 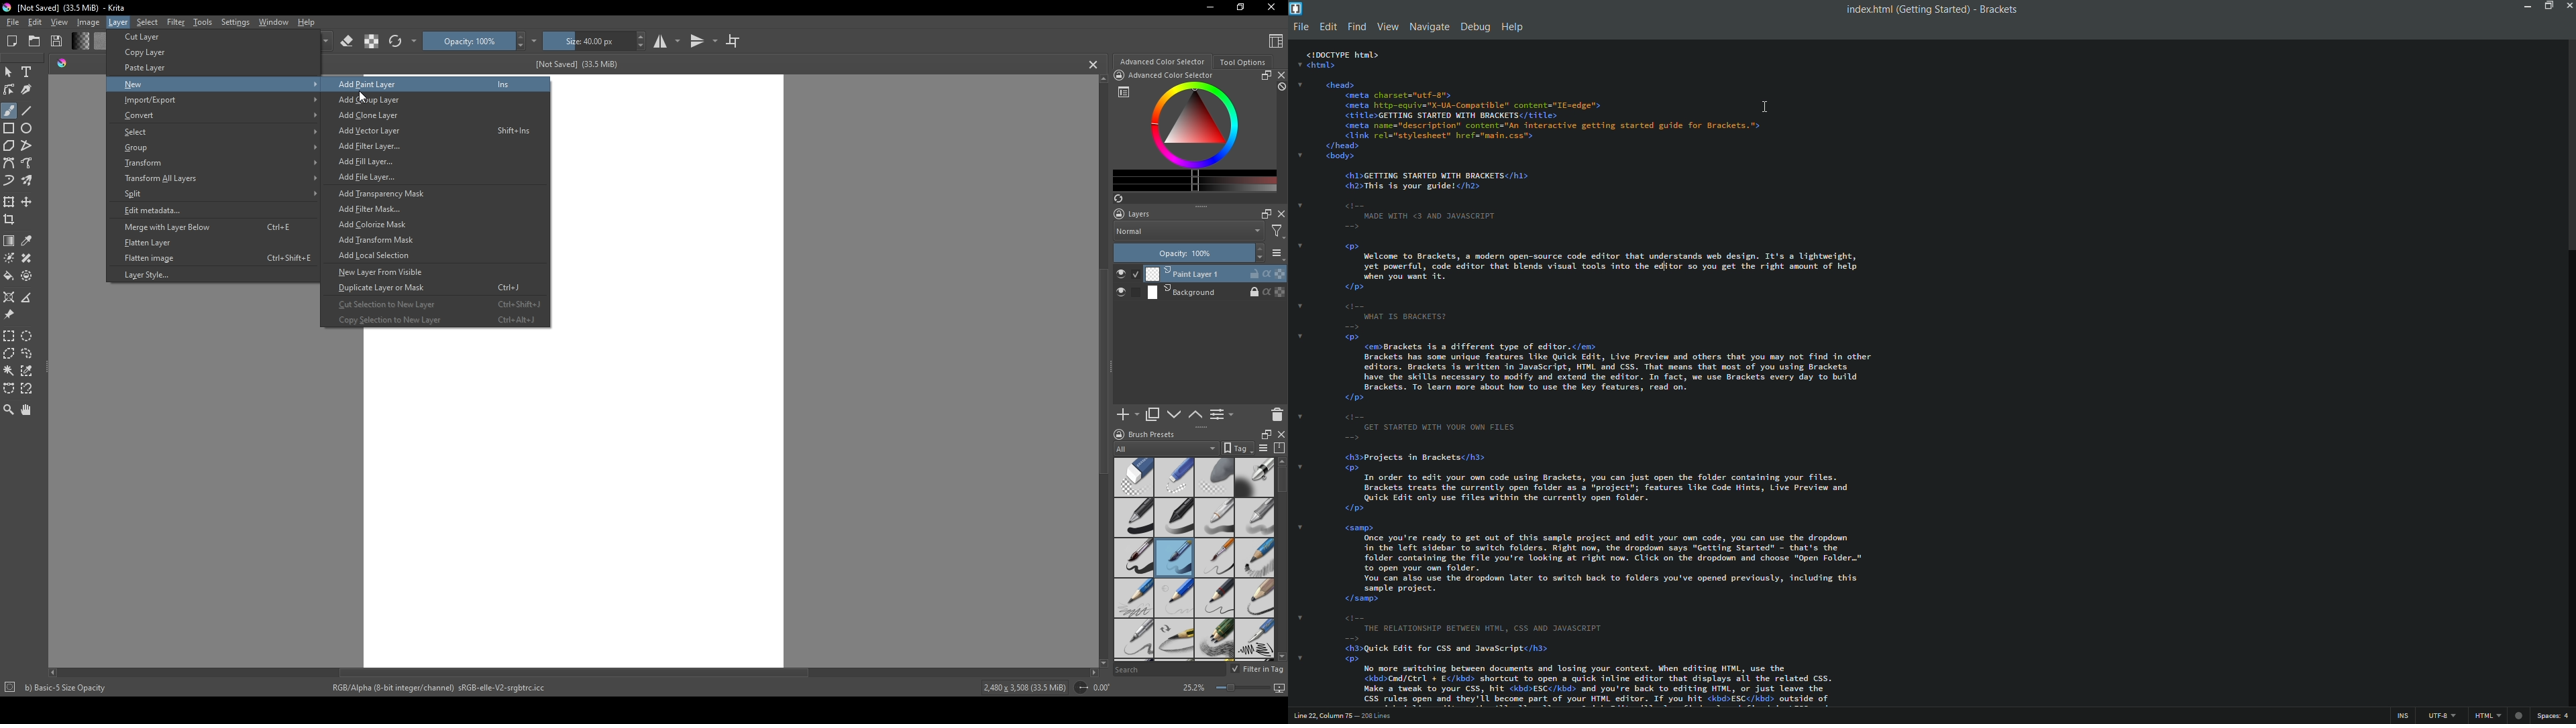 I want to click on Advanced color selector, so click(x=1162, y=62).